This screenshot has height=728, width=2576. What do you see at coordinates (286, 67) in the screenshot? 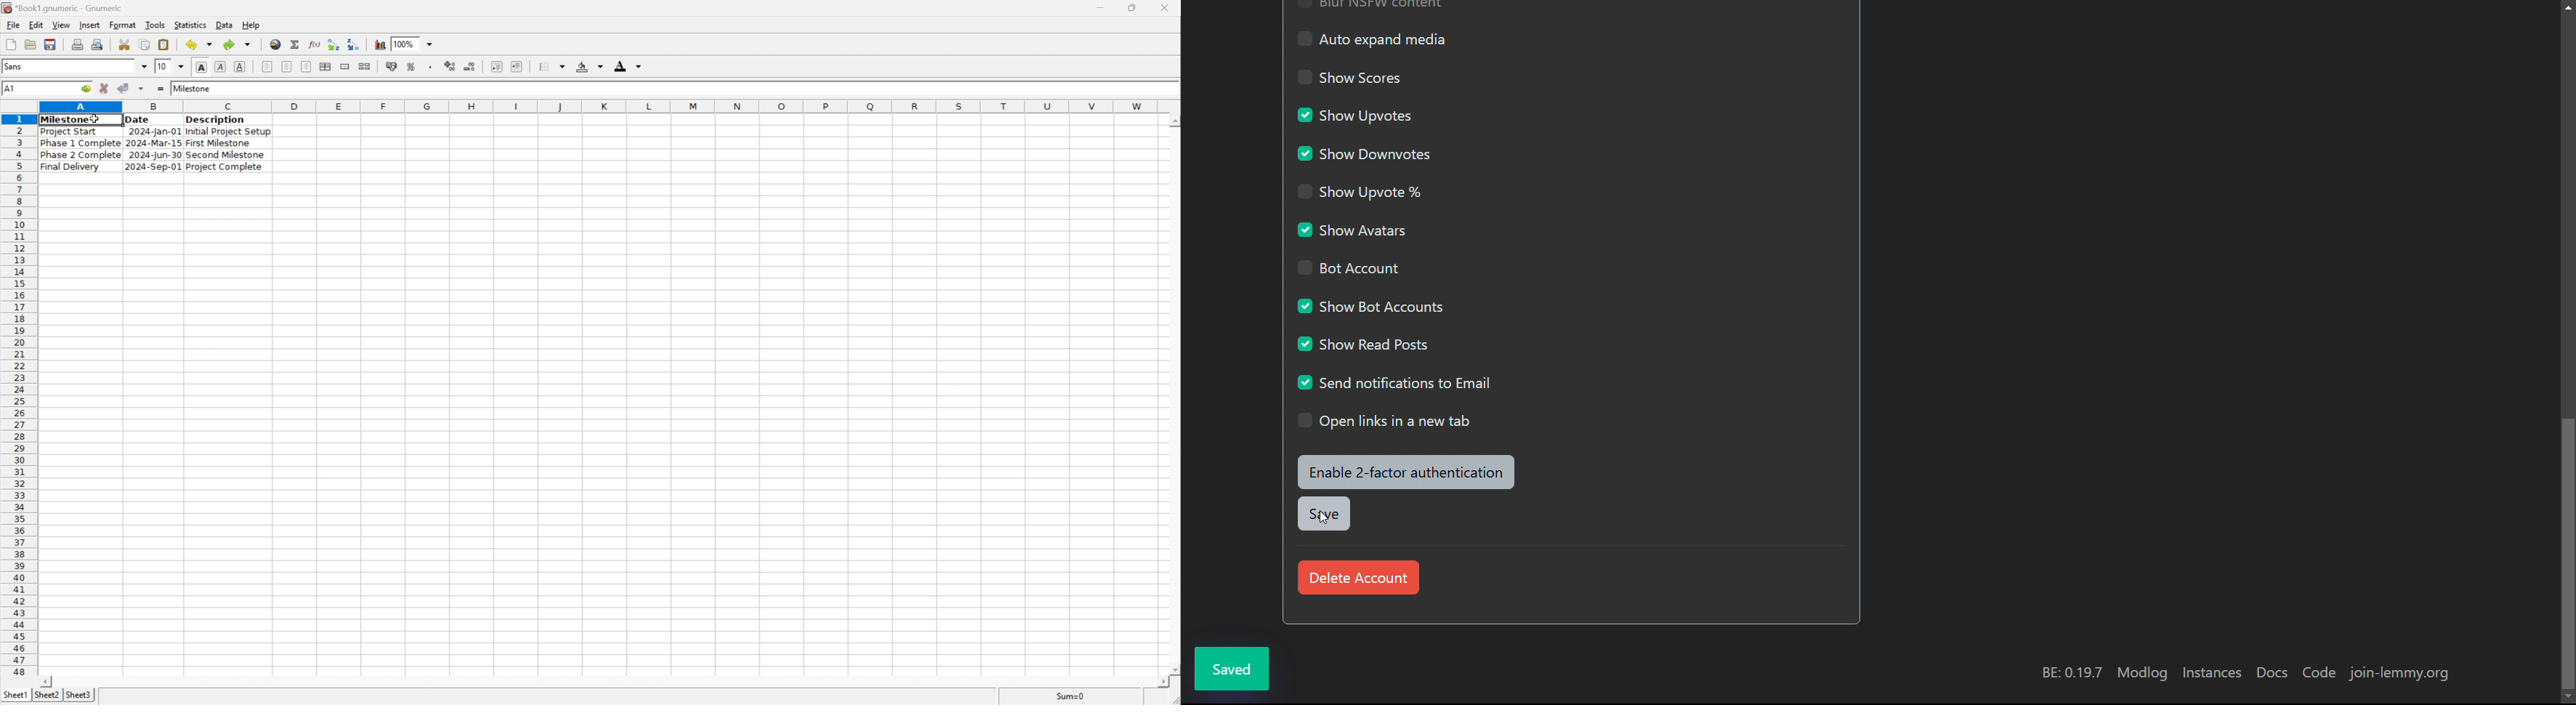
I see `center horizontally` at bounding box center [286, 67].